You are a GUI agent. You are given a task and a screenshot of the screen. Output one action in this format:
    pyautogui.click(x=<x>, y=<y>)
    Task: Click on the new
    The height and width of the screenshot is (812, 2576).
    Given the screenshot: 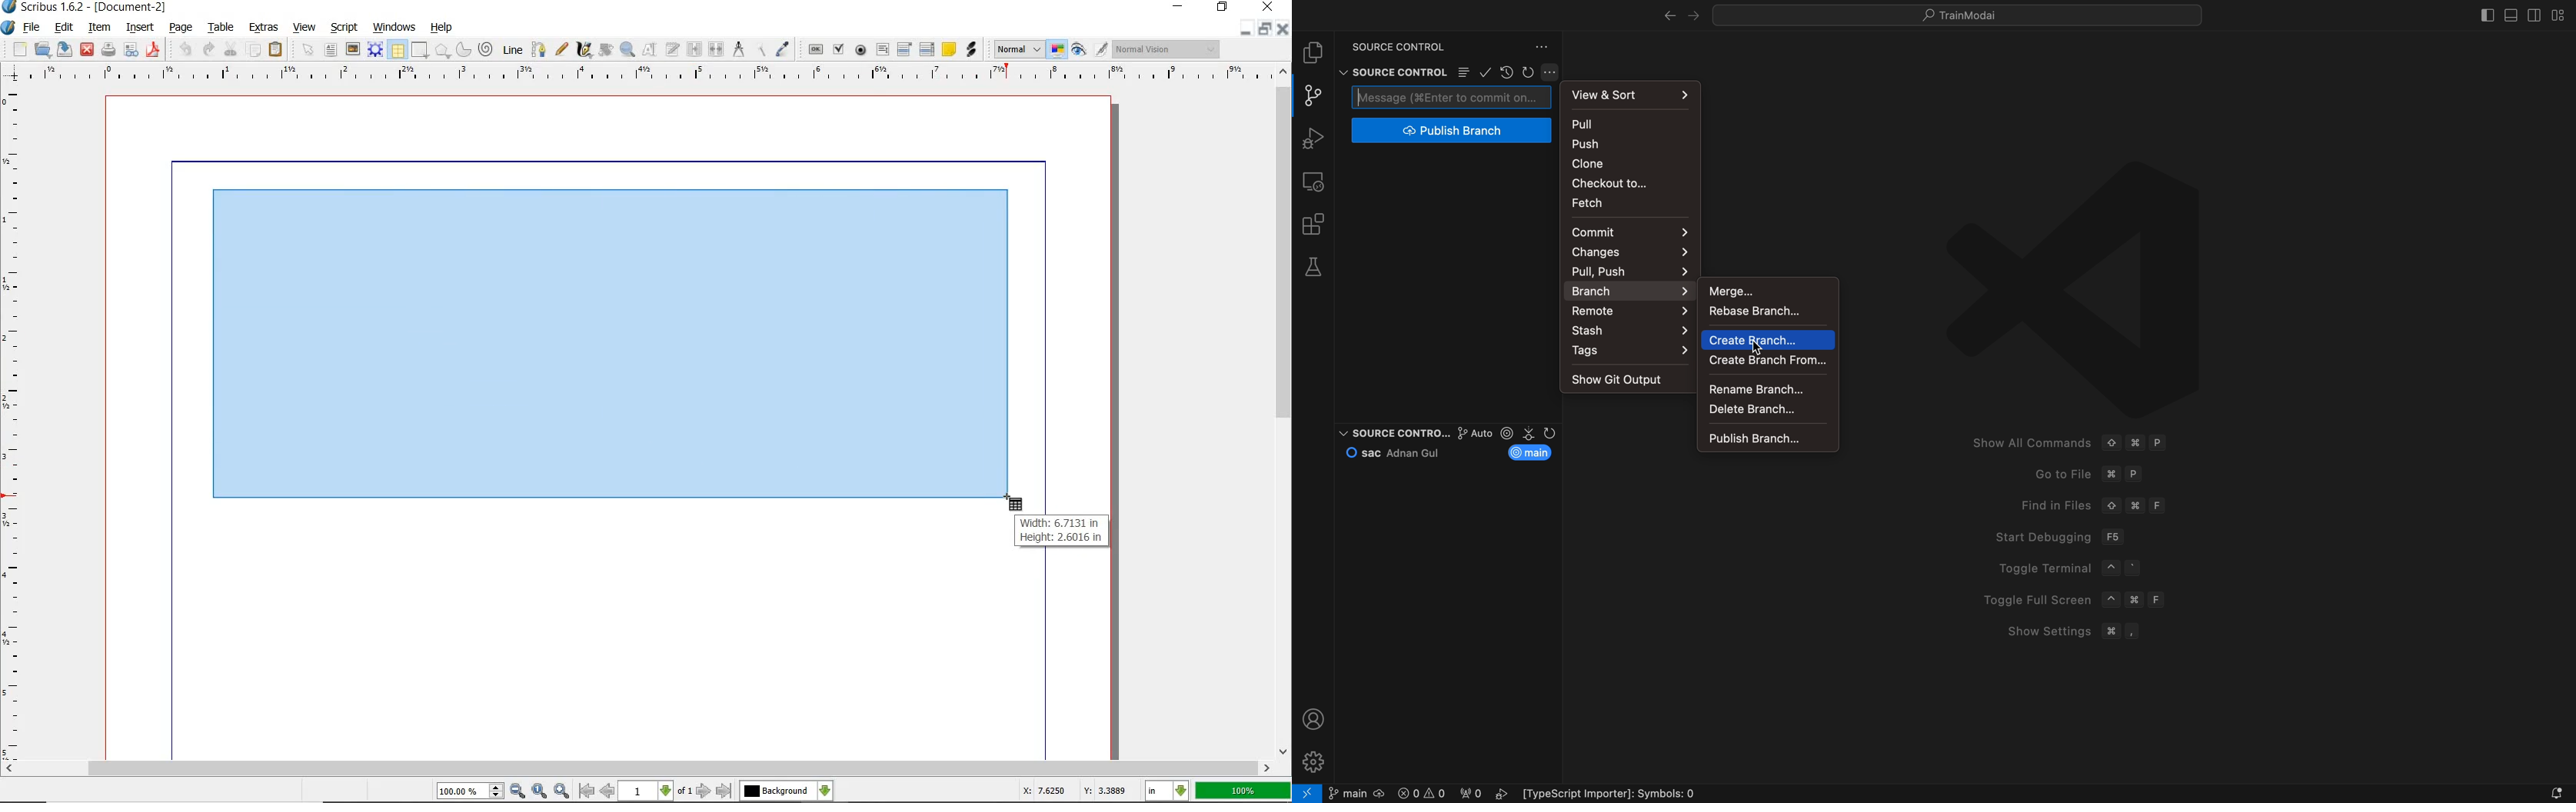 What is the action you would take?
    pyautogui.click(x=21, y=48)
    